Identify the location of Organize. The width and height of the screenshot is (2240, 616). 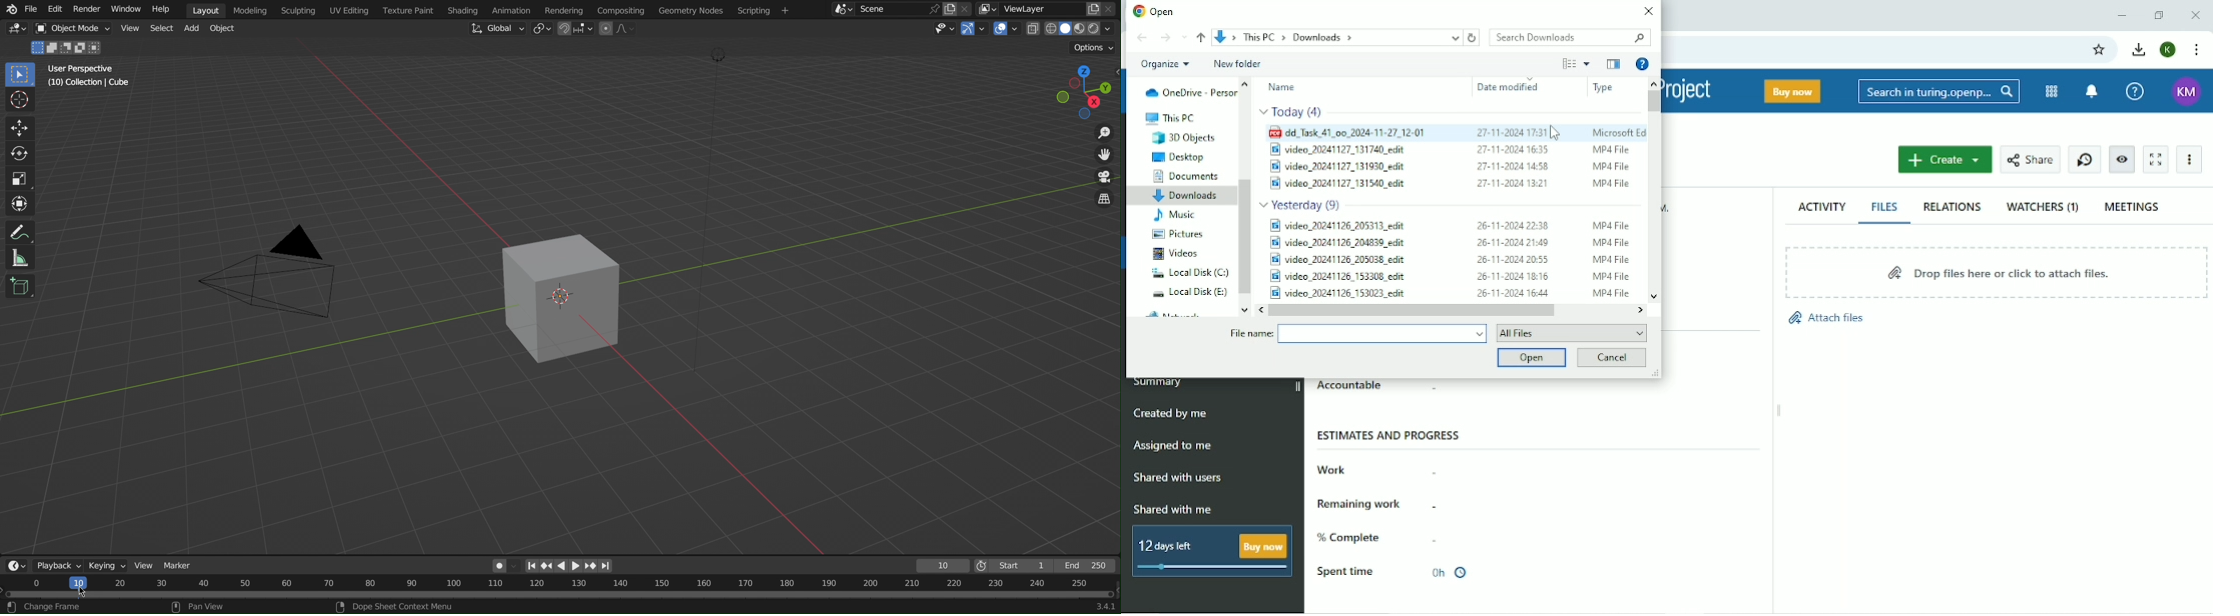
(1164, 65).